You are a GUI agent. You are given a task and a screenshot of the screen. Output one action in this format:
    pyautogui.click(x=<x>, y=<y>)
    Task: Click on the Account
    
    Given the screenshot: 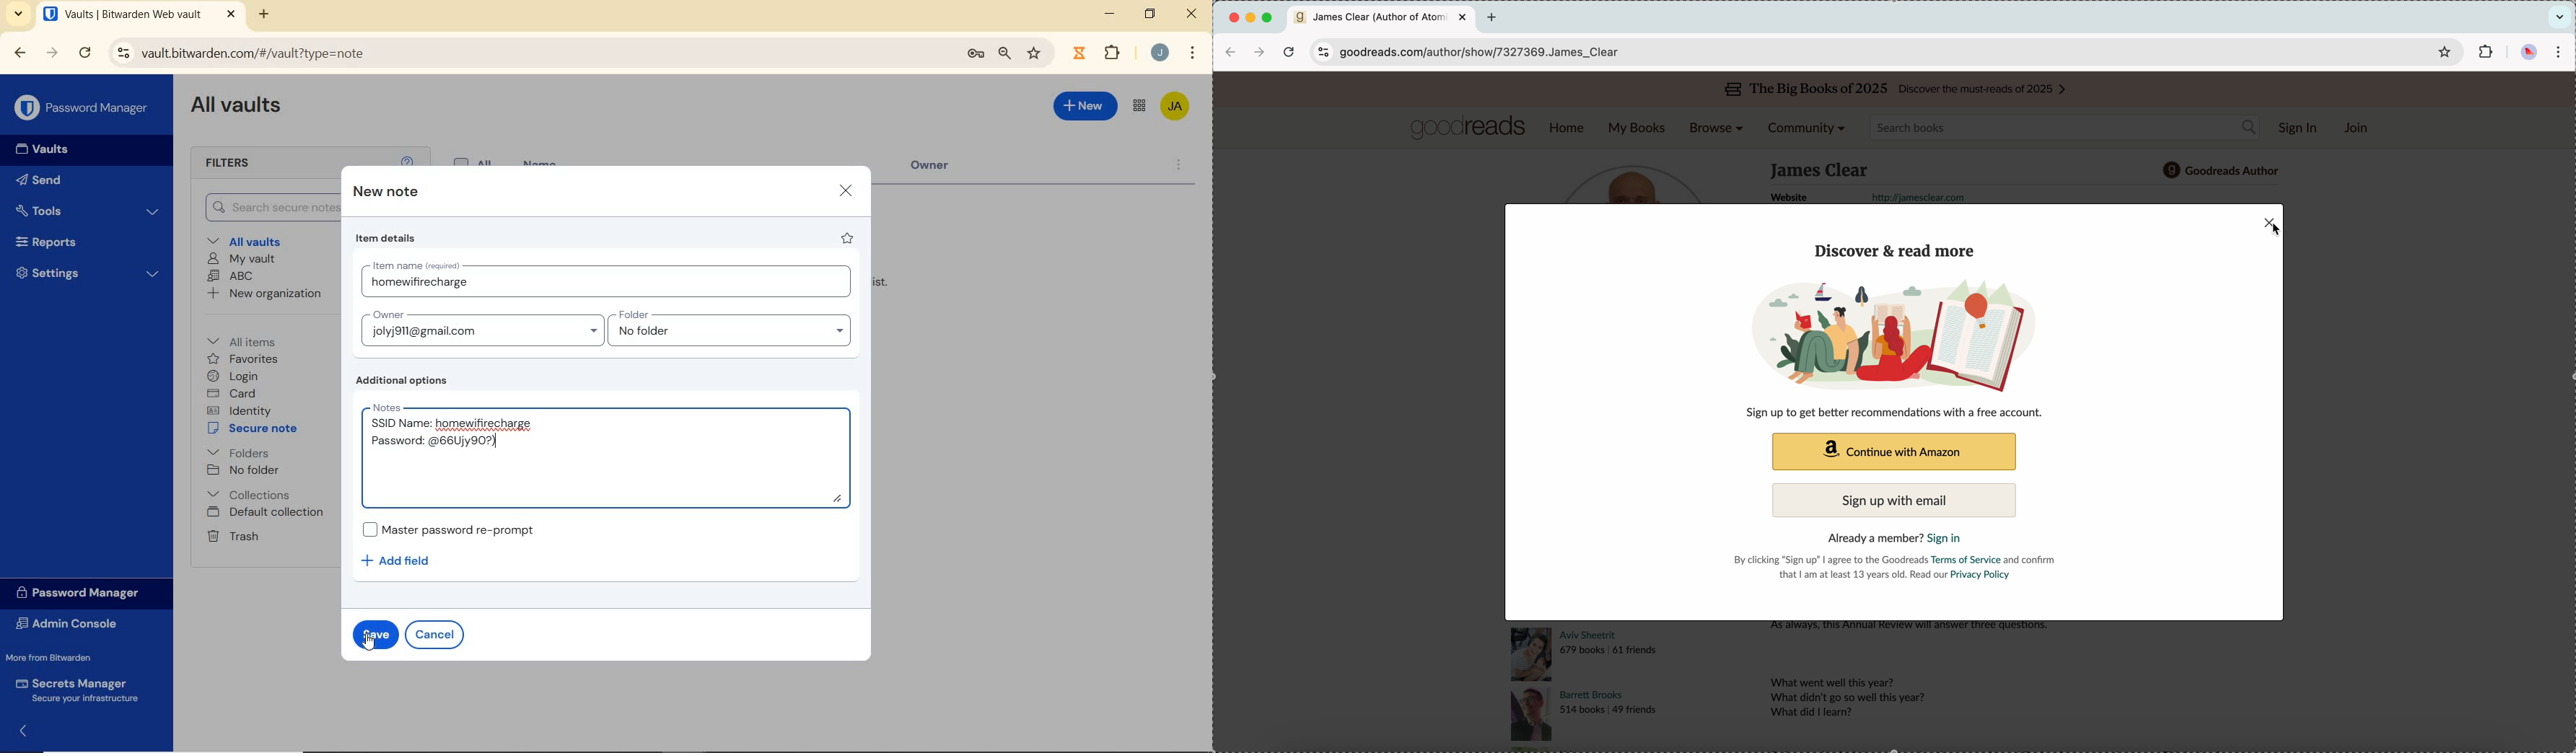 What is the action you would take?
    pyautogui.click(x=1159, y=52)
    